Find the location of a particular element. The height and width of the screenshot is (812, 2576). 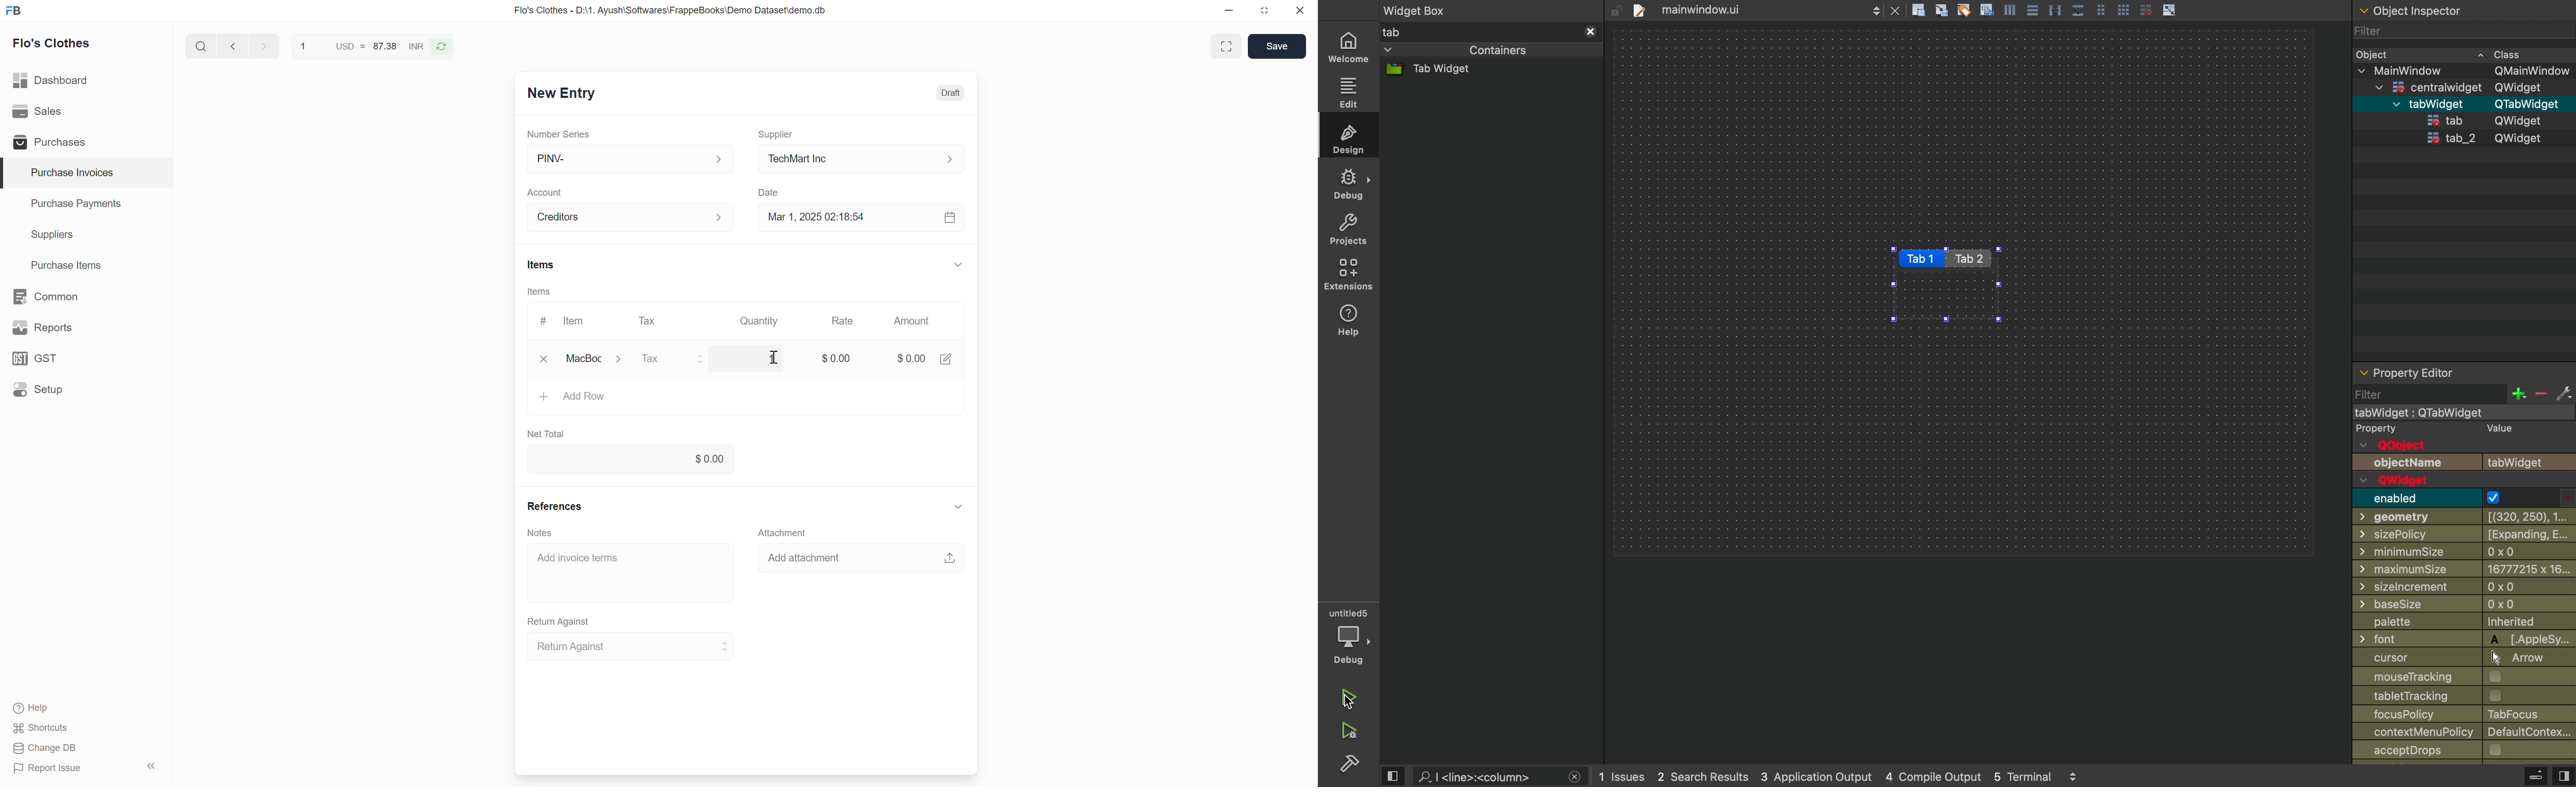

Tax is located at coordinates (650, 321).